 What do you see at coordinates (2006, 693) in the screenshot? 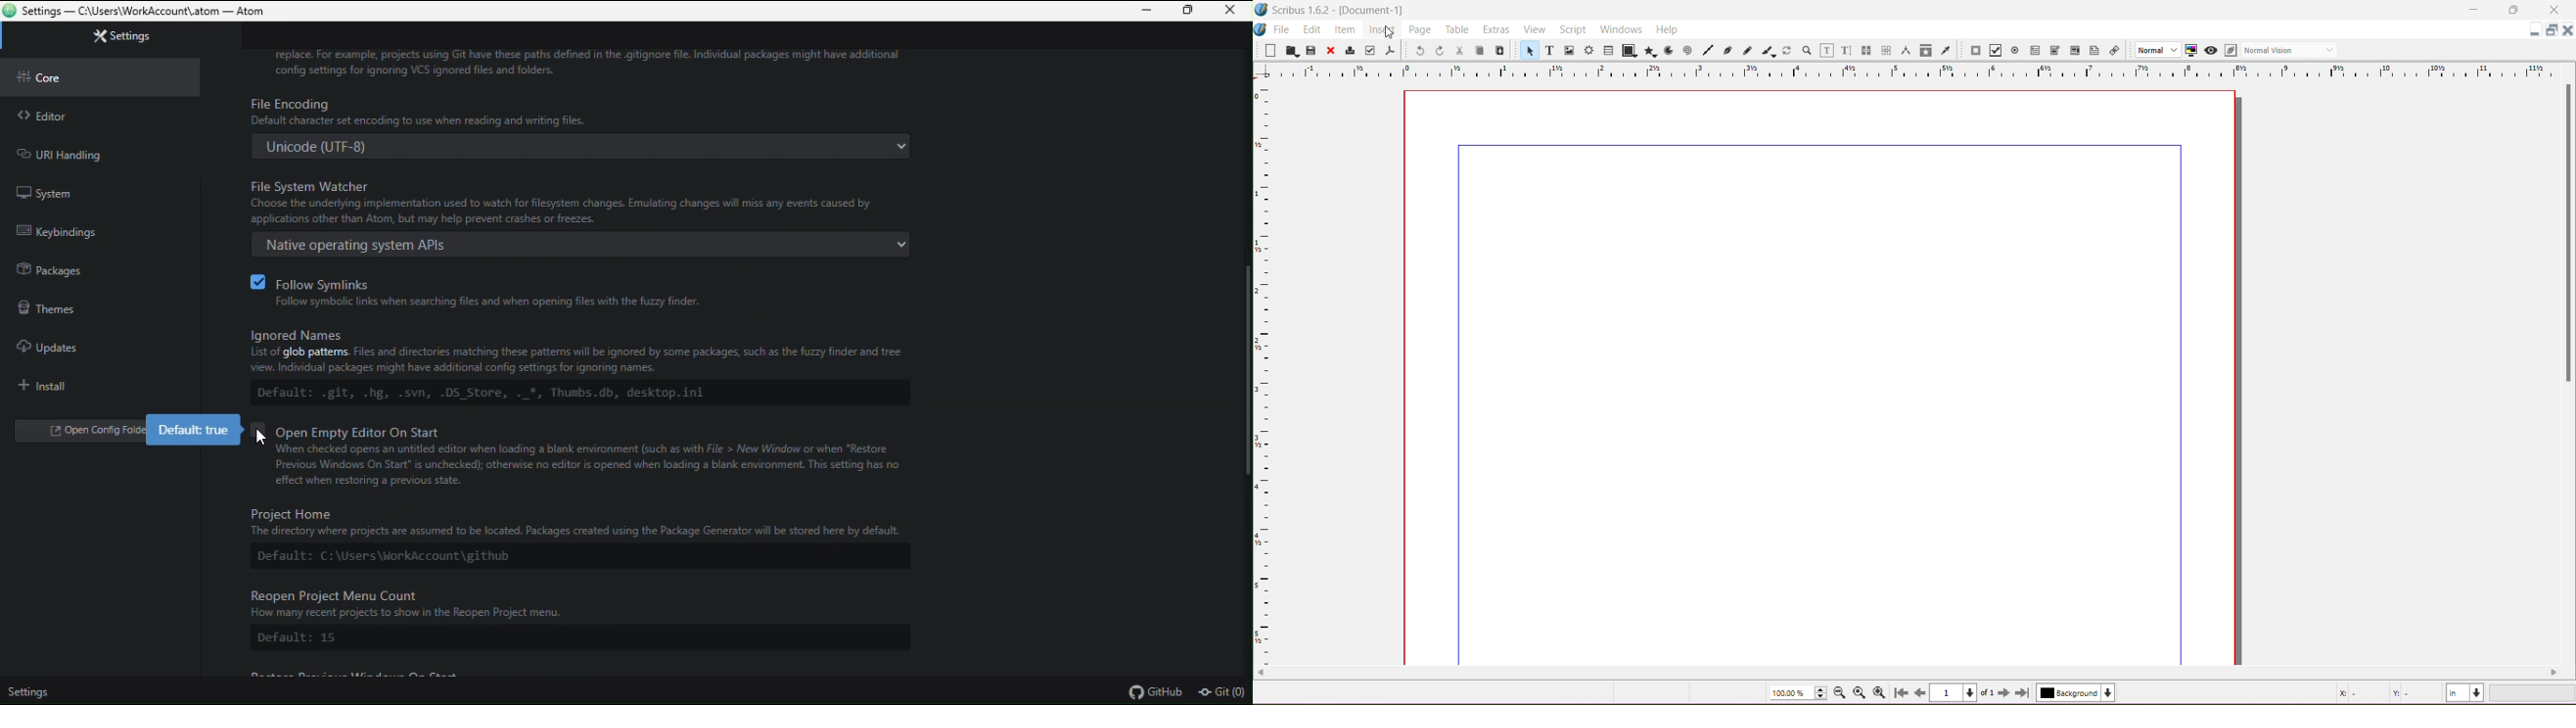
I see `Go to next page` at bounding box center [2006, 693].